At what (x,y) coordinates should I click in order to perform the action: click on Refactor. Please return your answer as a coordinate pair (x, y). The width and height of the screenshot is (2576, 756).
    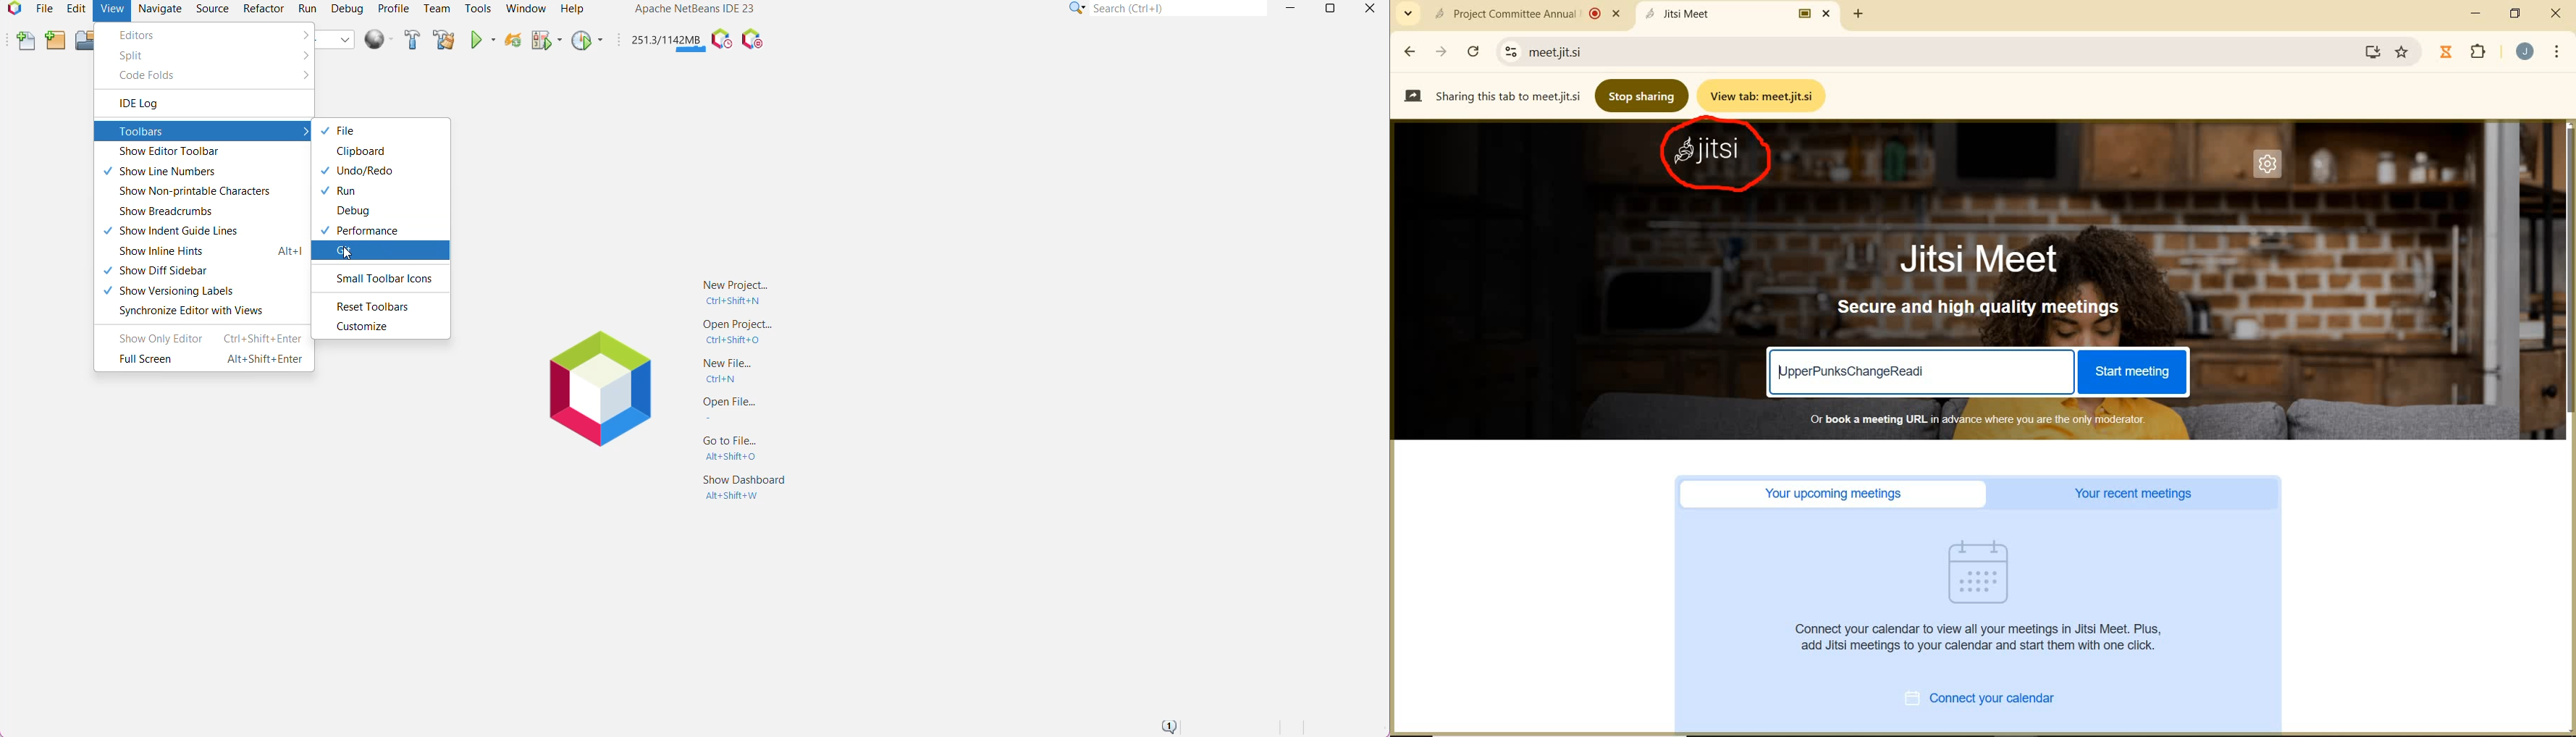
    Looking at the image, I should click on (262, 9).